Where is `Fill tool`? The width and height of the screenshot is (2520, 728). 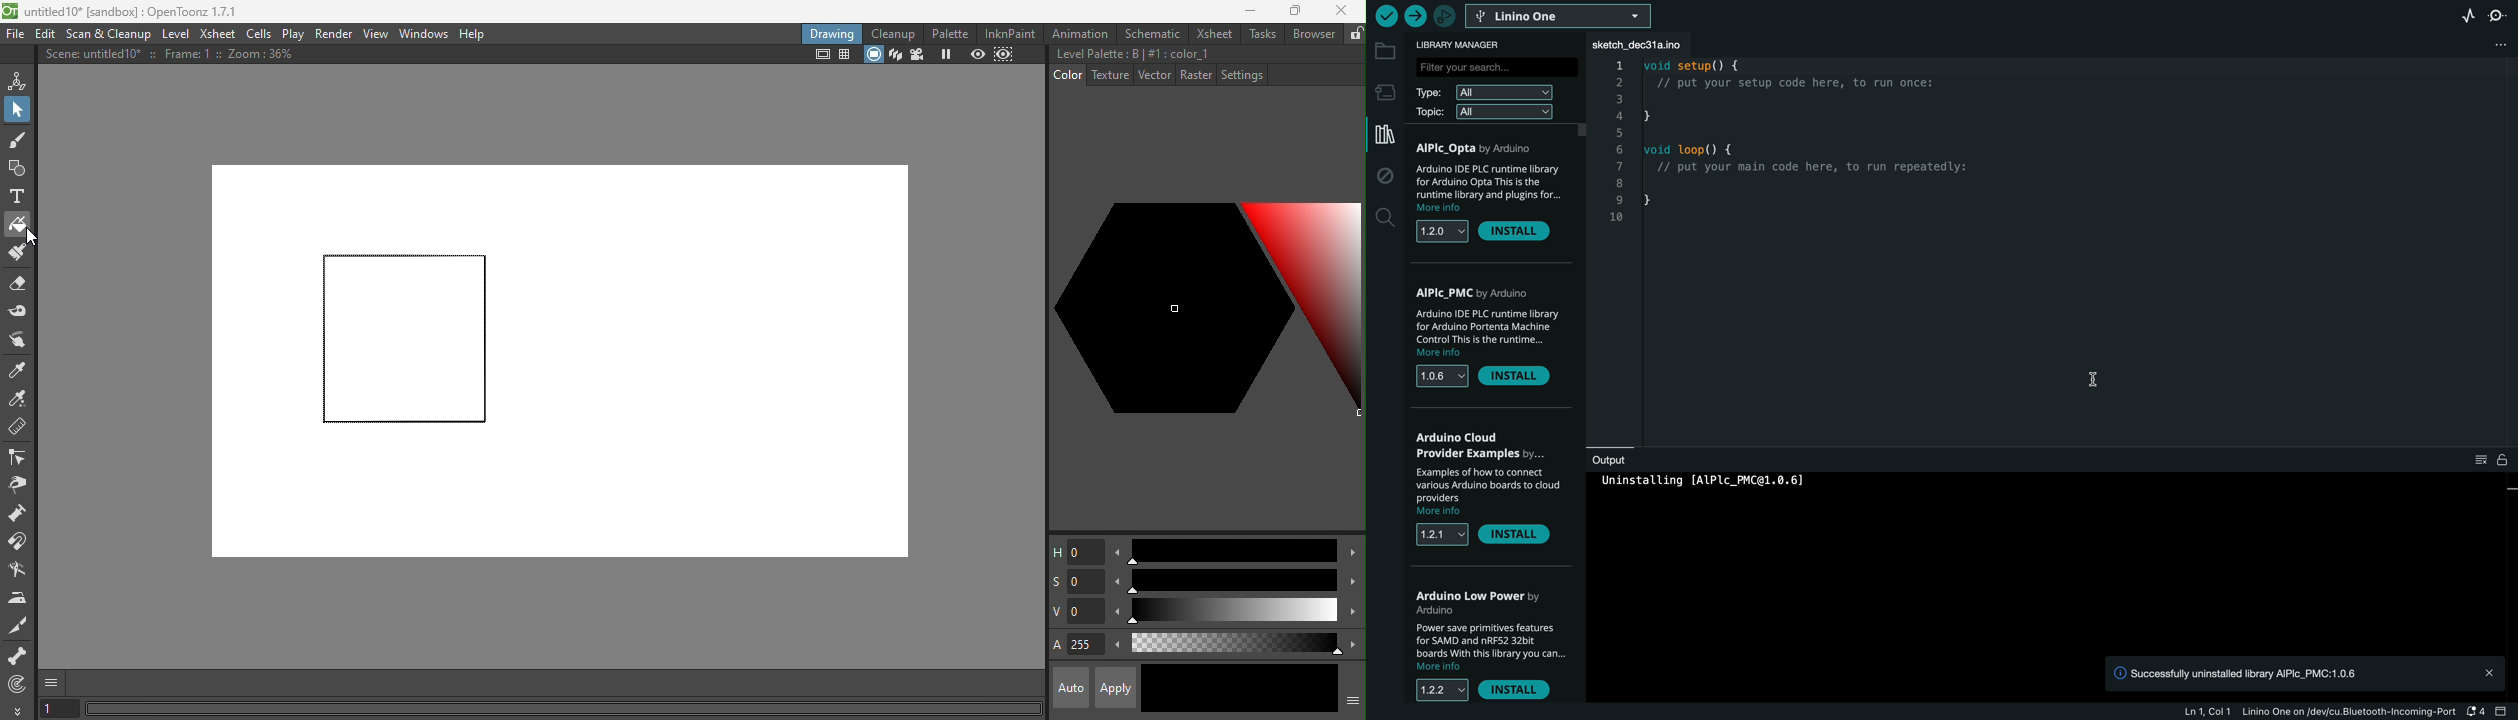
Fill tool is located at coordinates (17, 223).